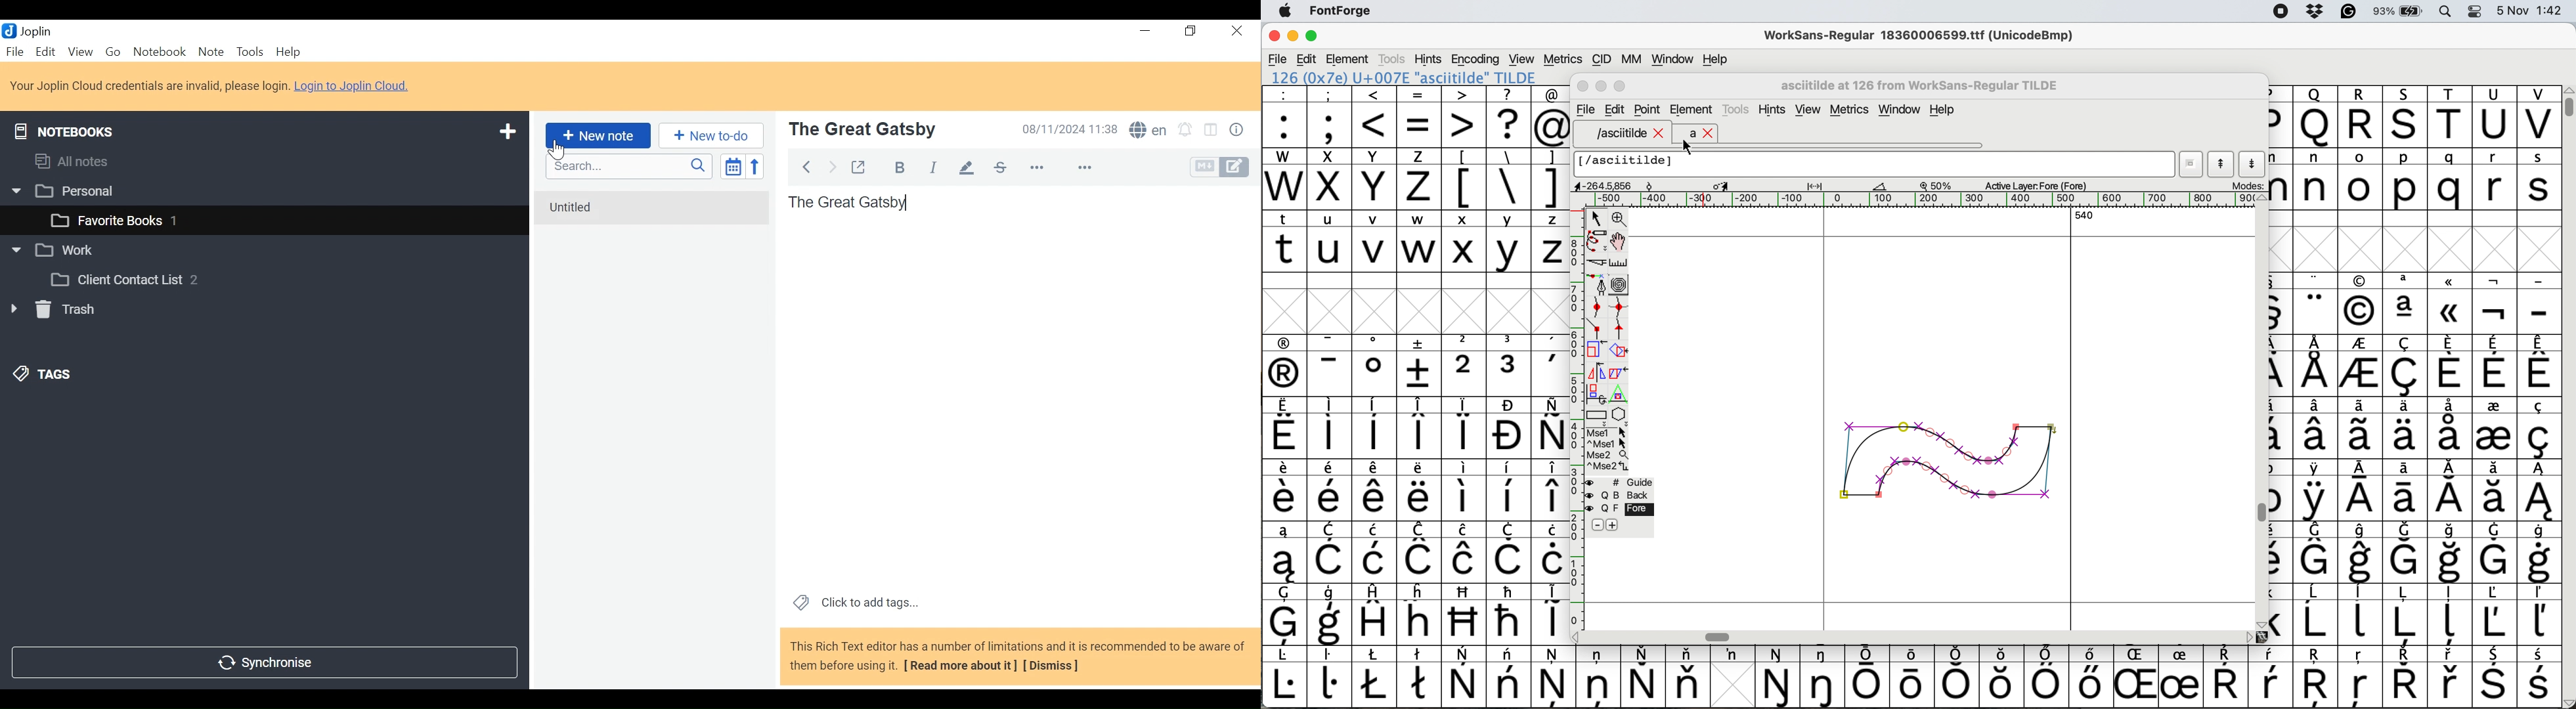  What do you see at coordinates (1328, 428) in the screenshot?
I see `symbol` at bounding box center [1328, 428].